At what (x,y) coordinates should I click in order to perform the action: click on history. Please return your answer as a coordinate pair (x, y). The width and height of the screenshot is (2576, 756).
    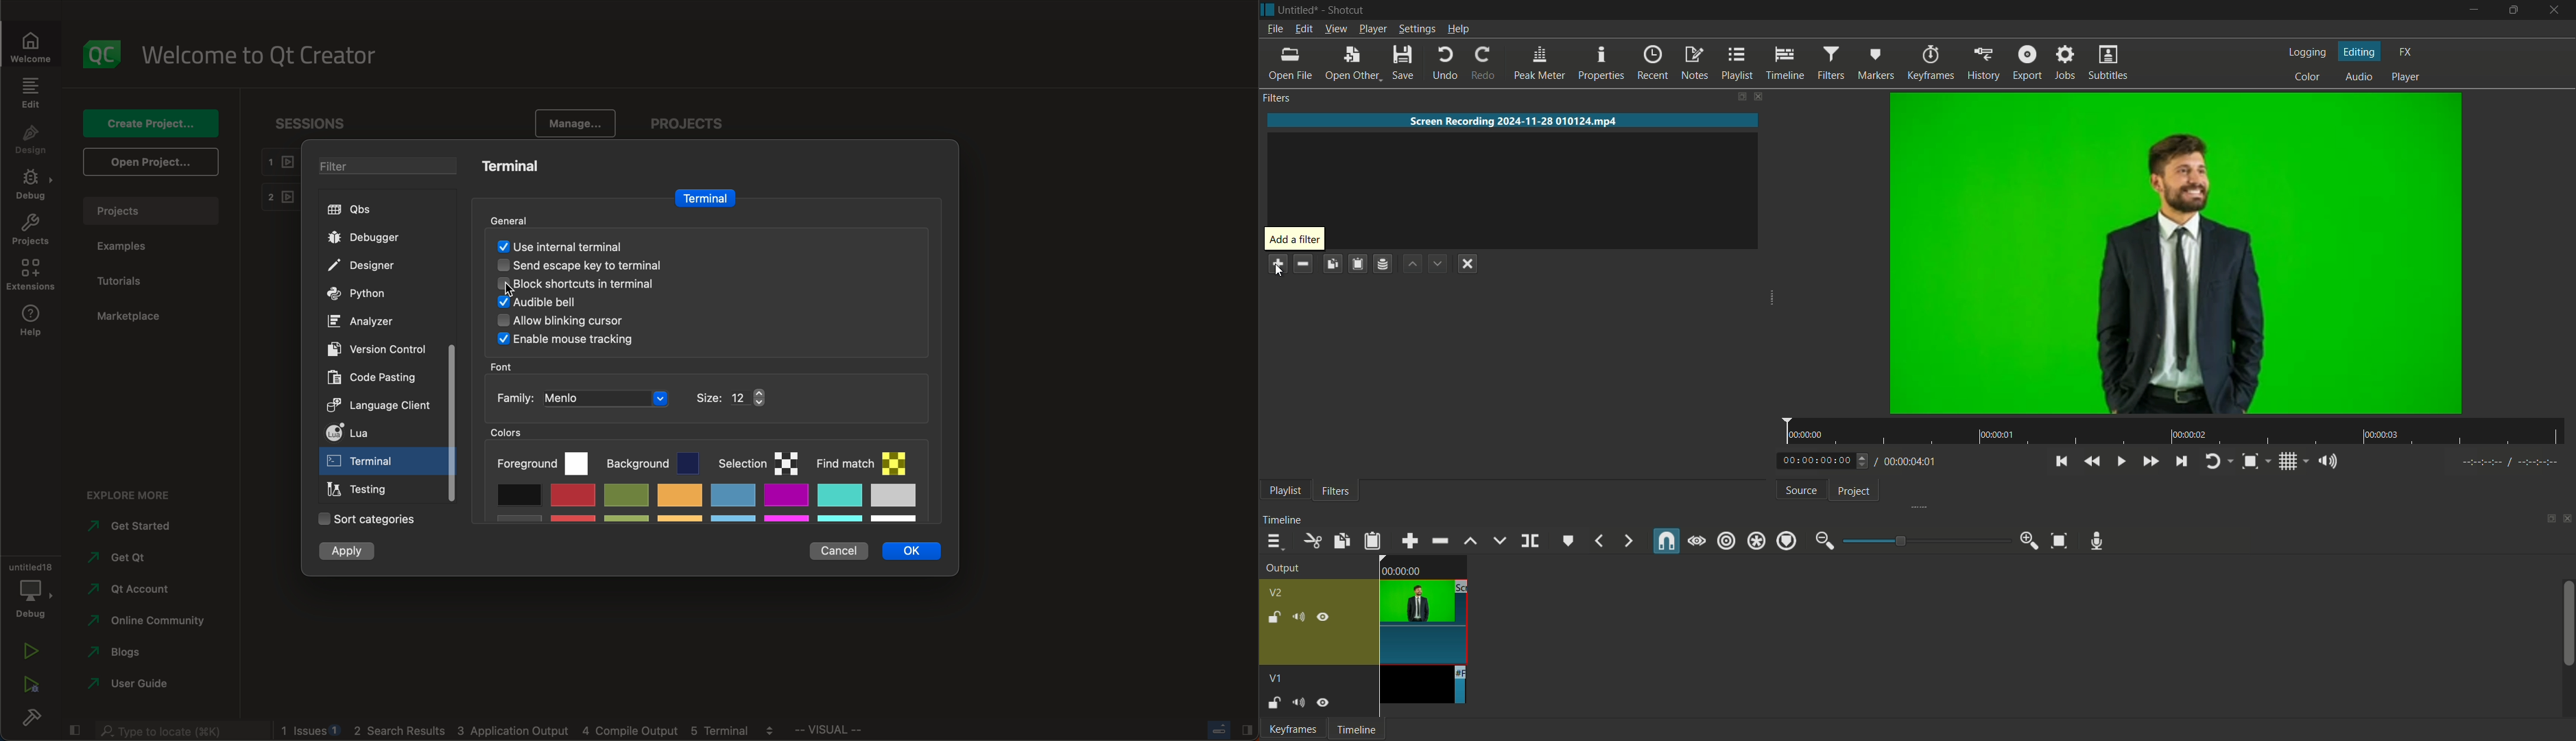
    Looking at the image, I should click on (1981, 64).